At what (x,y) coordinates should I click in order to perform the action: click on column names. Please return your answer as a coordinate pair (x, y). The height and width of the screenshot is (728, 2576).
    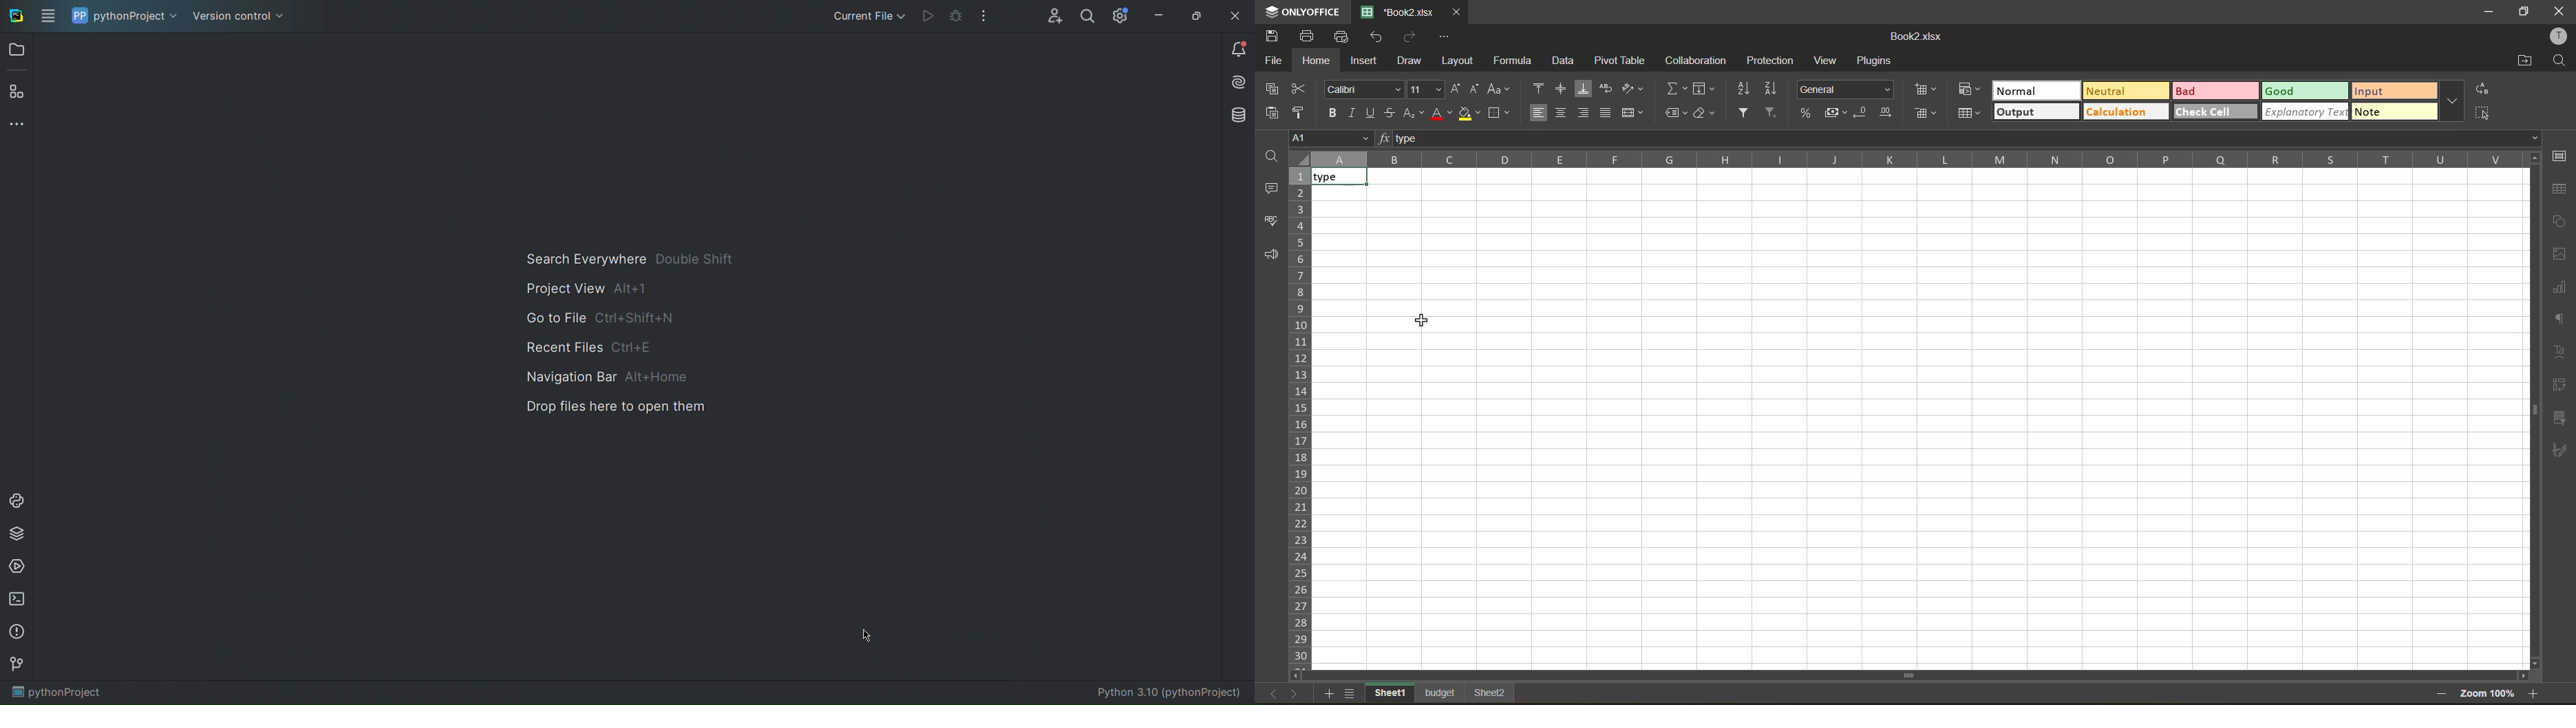
    Looking at the image, I should click on (1917, 162).